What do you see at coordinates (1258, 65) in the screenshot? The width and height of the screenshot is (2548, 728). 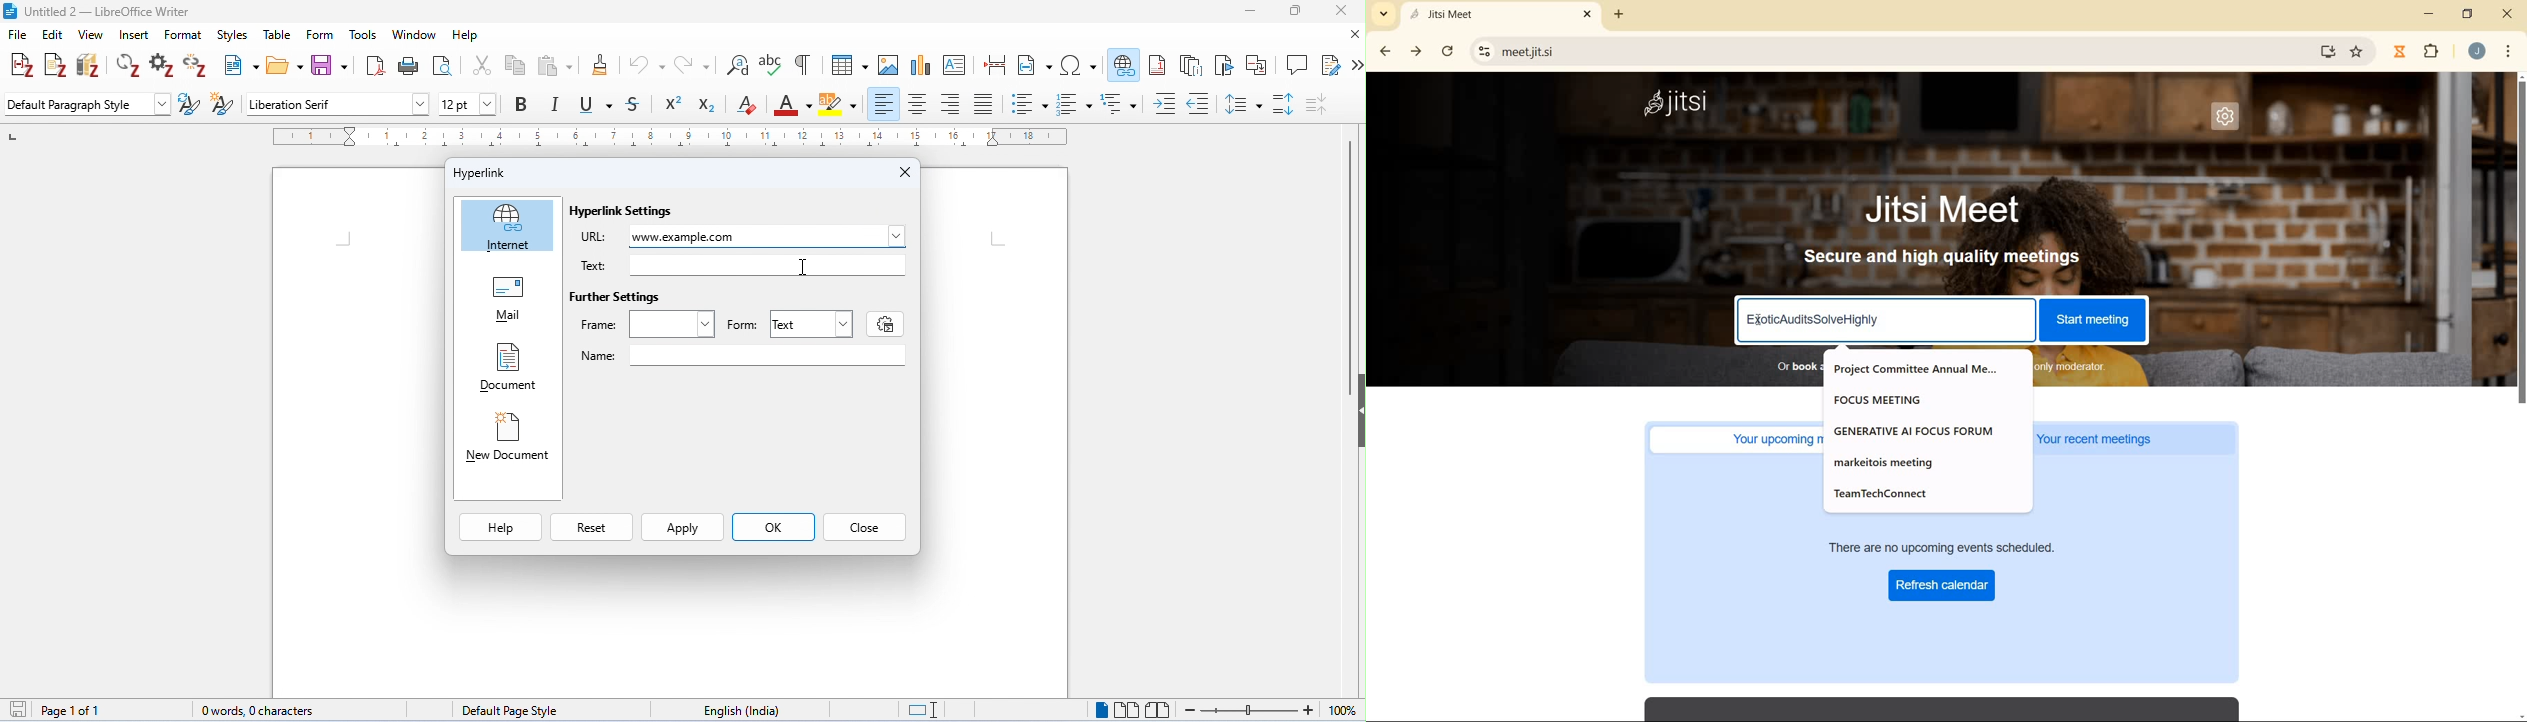 I see `insert cross reference` at bounding box center [1258, 65].